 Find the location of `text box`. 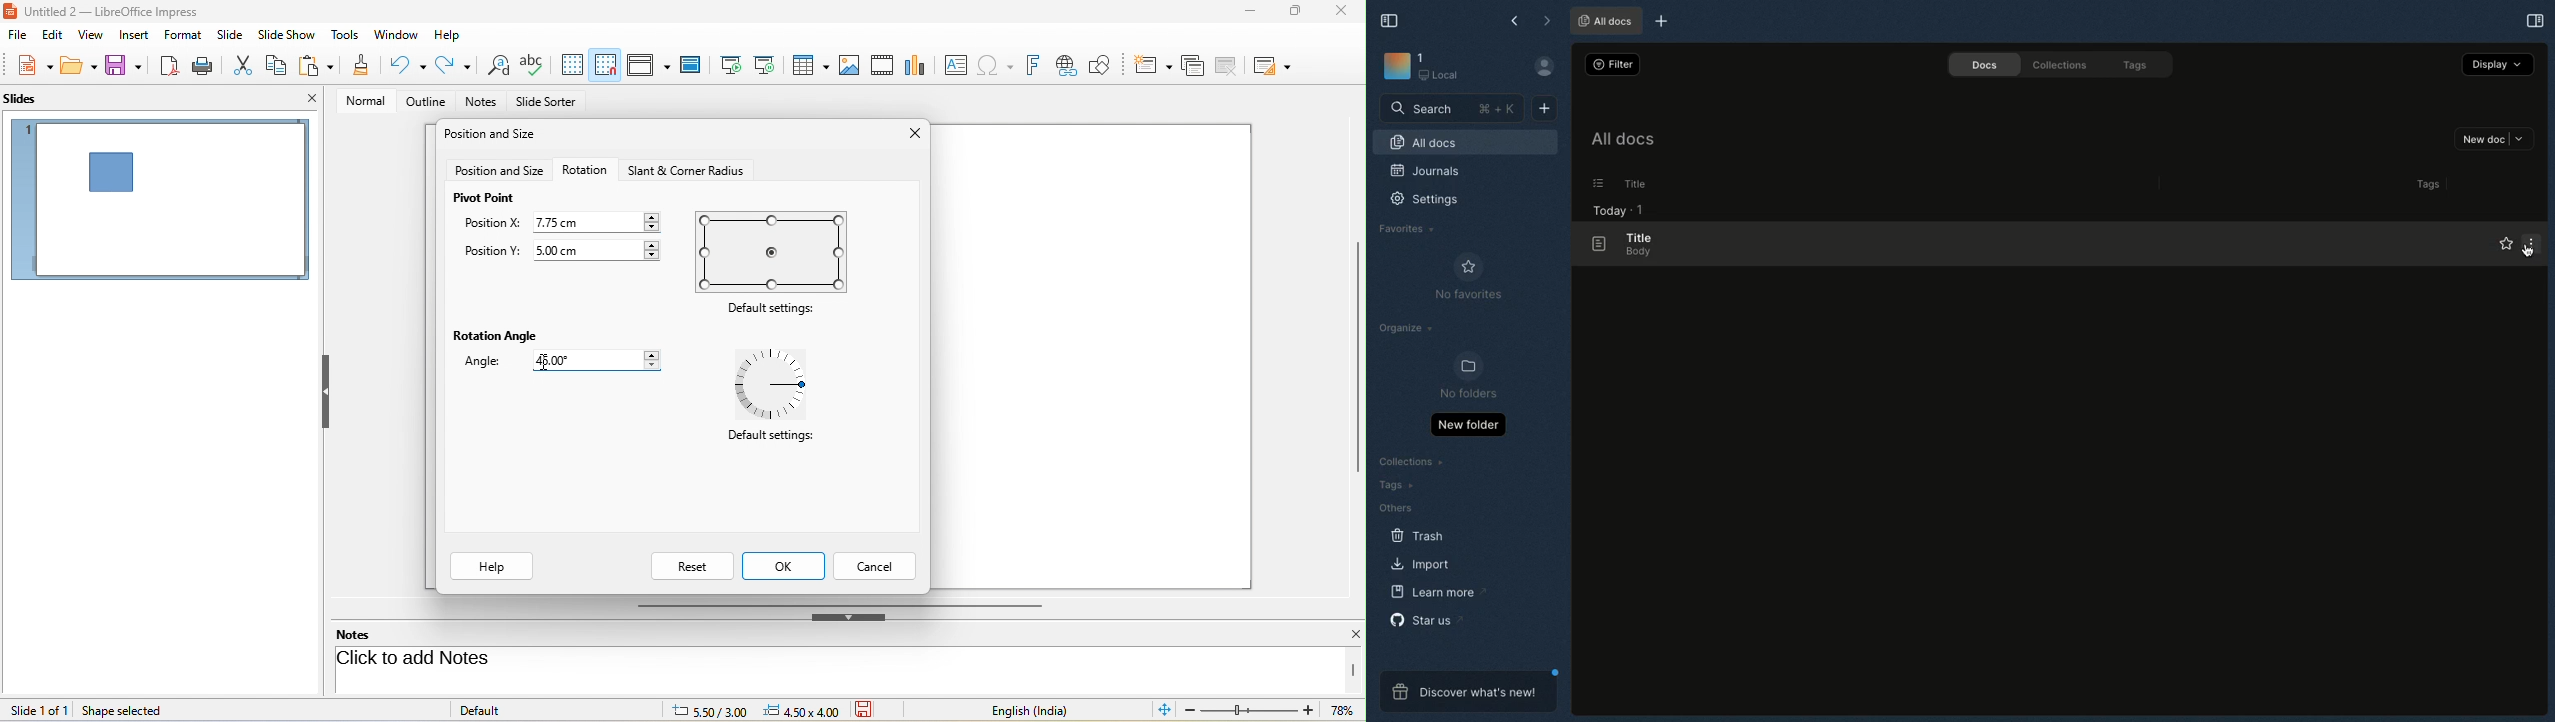

text box is located at coordinates (953, 65).